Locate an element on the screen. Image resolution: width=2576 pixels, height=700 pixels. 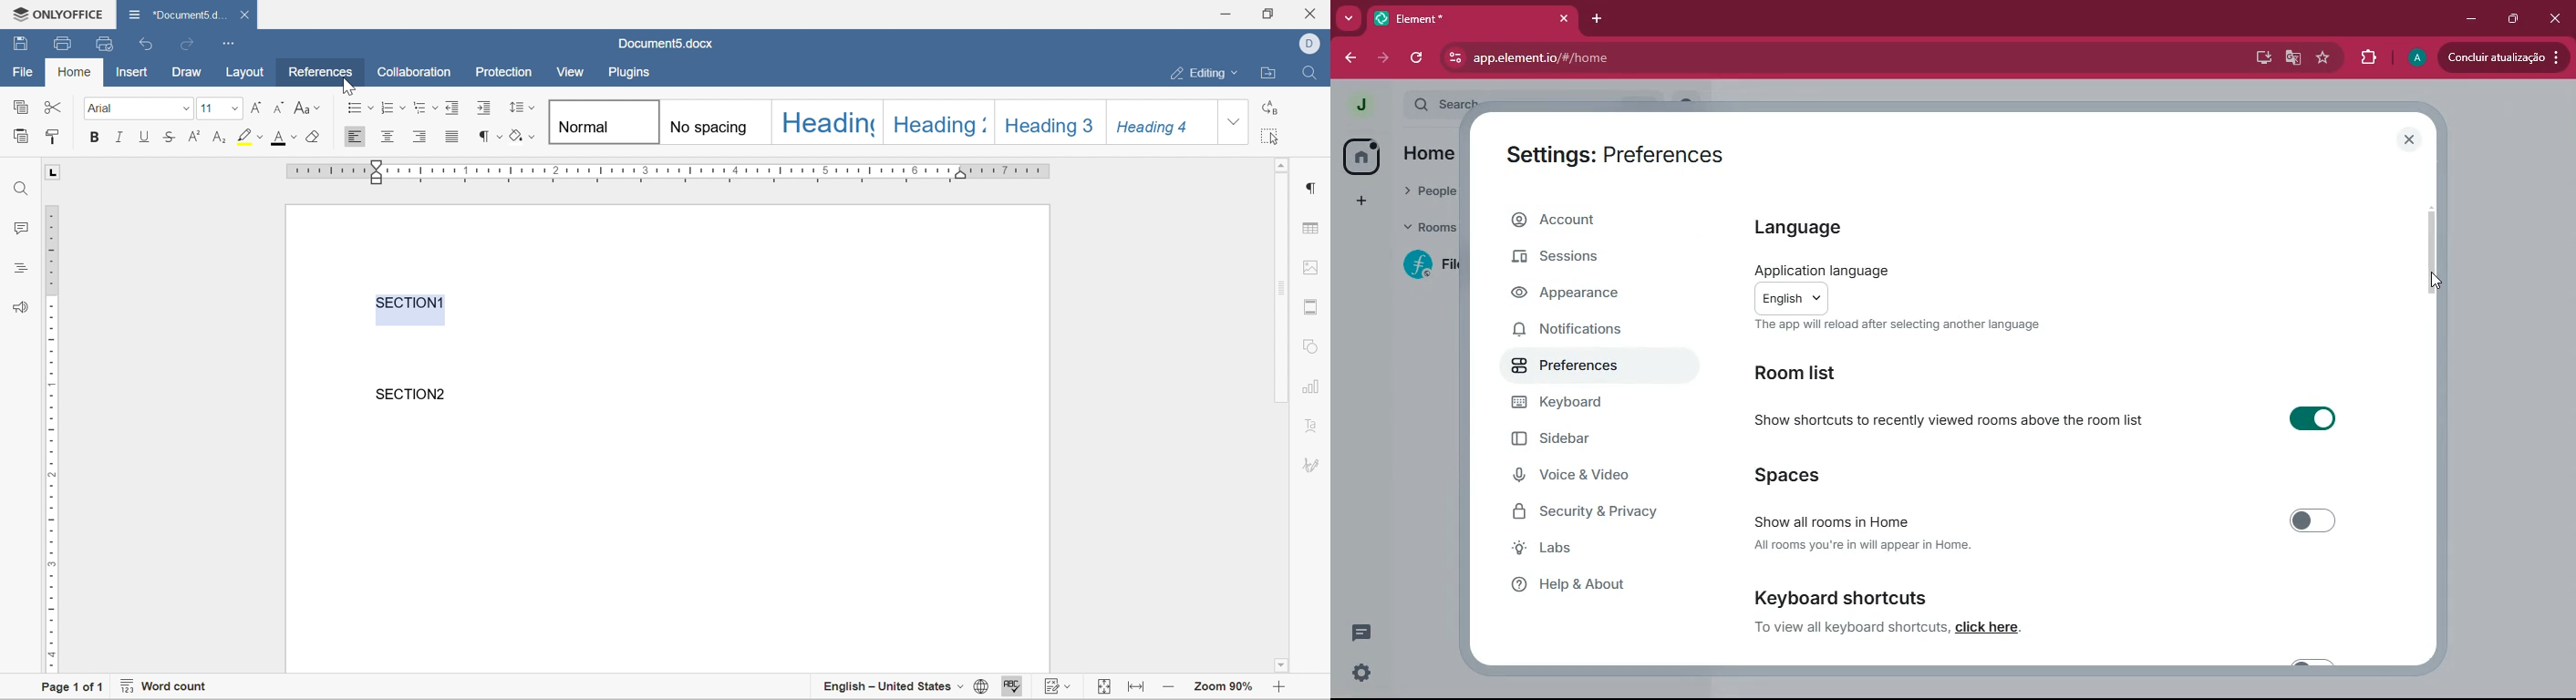
scroll up is located at coordinates (1283, 164).